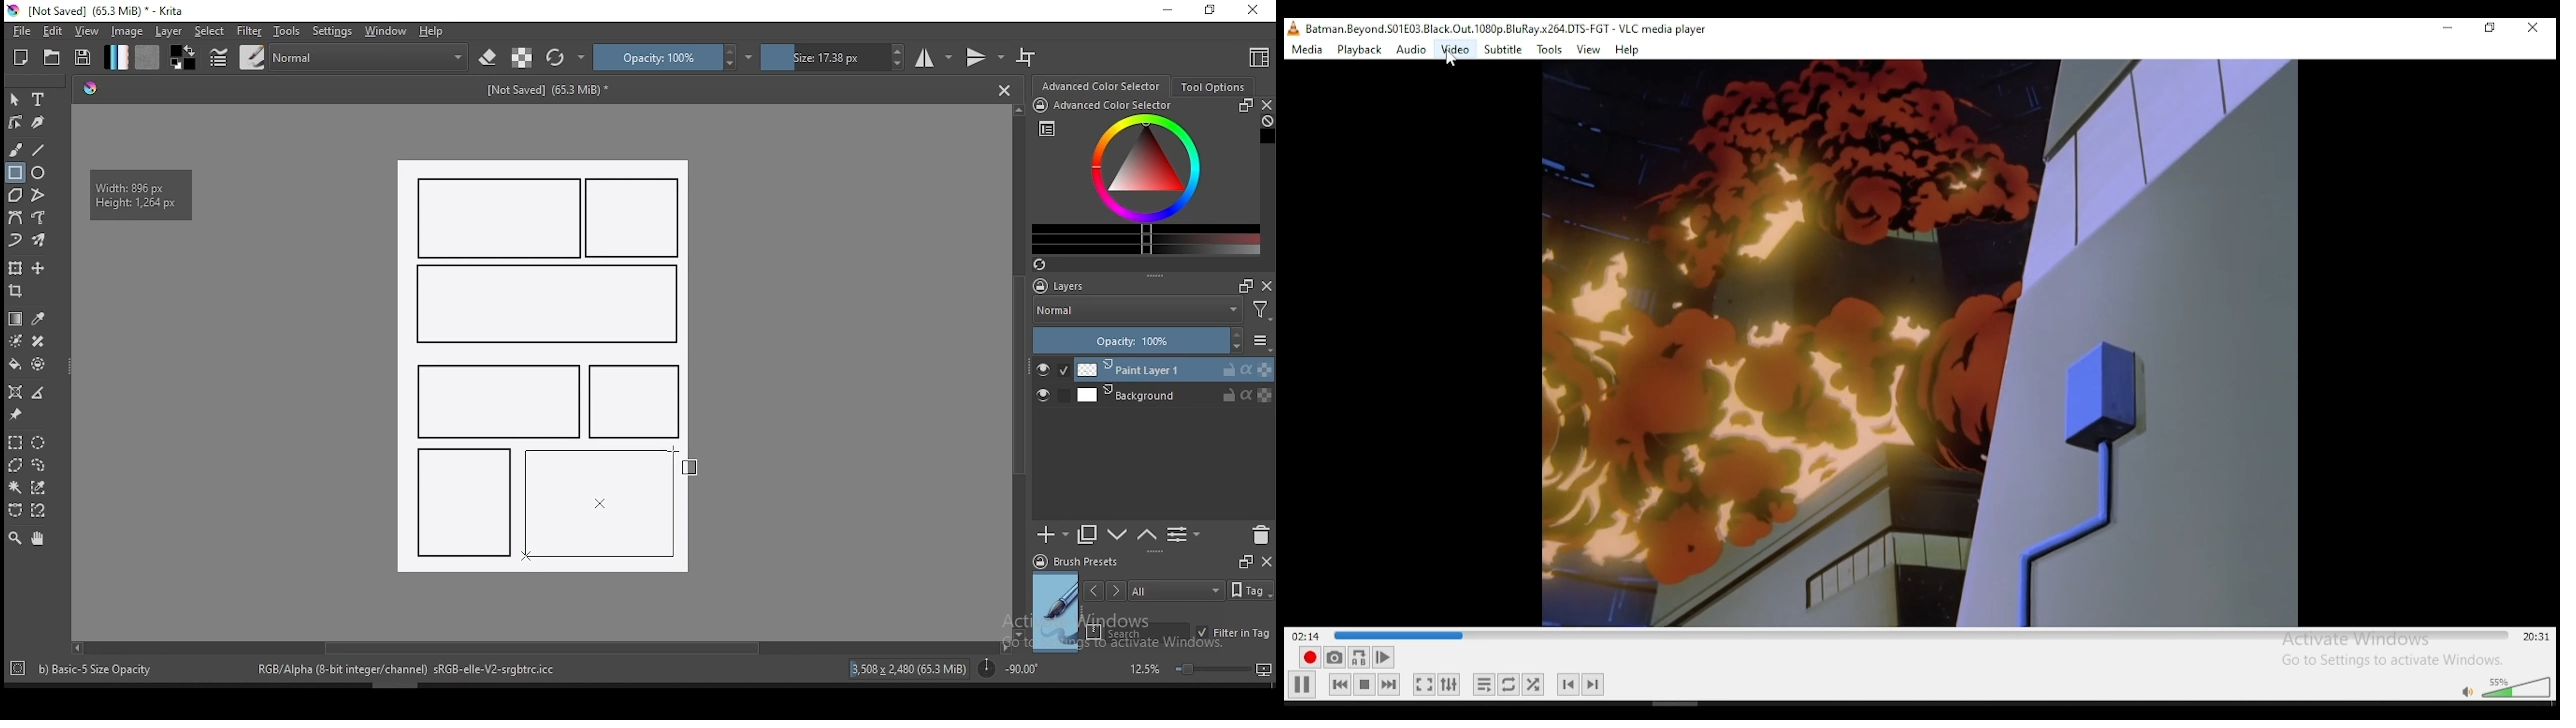 The width and height of the screenshot is (2576, 728). Describe the element at coordinates (21, 31) in the screenshot. I see `file` at that location.